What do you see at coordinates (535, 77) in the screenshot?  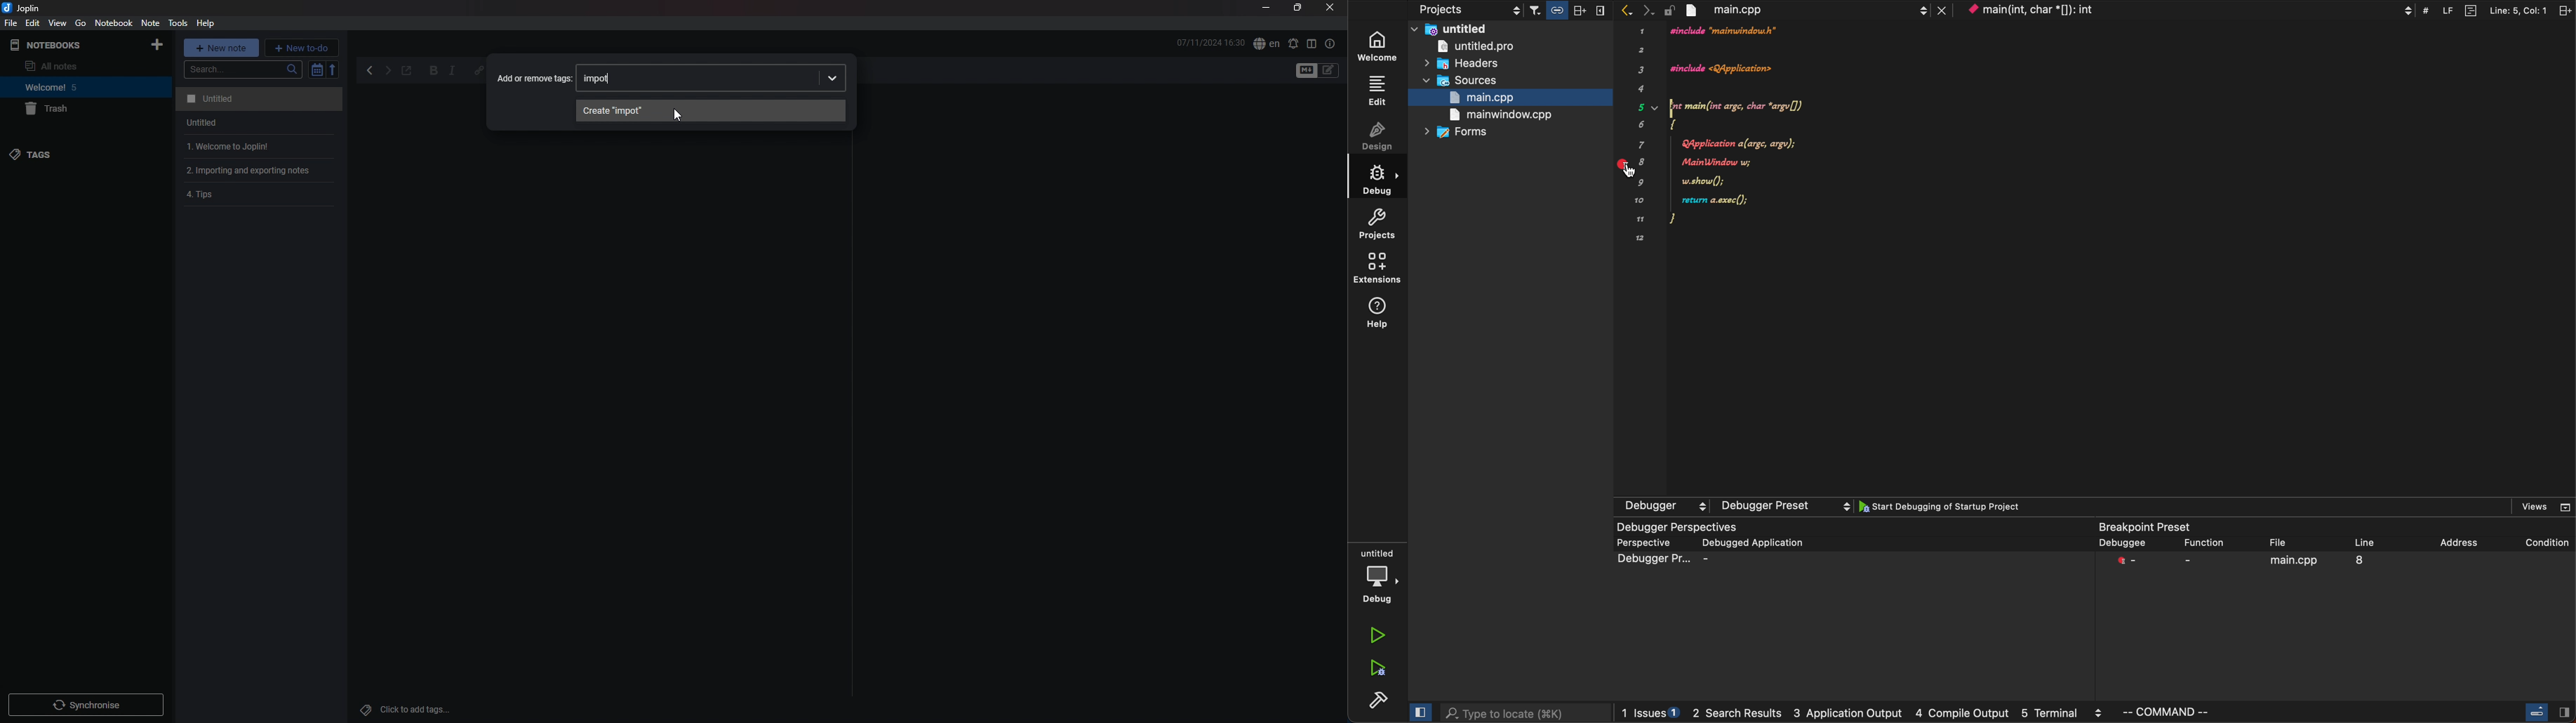 I see `add or remove tags` at bounding box center [535, 77].